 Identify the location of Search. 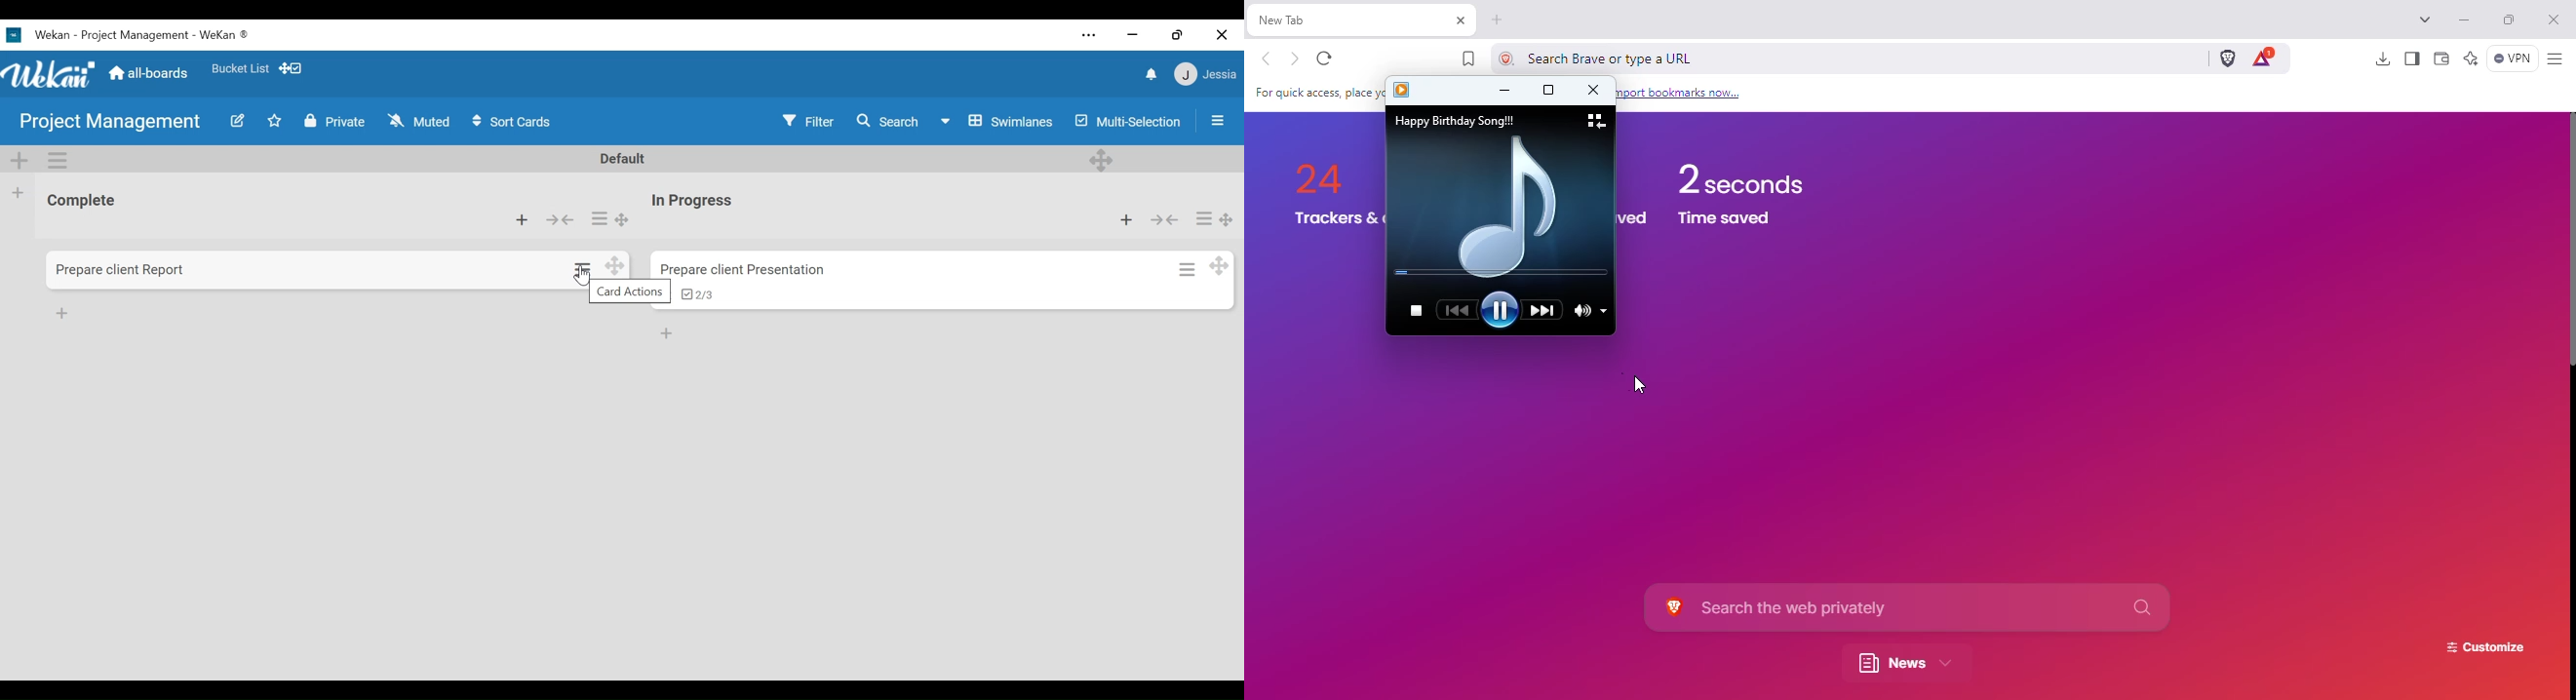
(890, 119).